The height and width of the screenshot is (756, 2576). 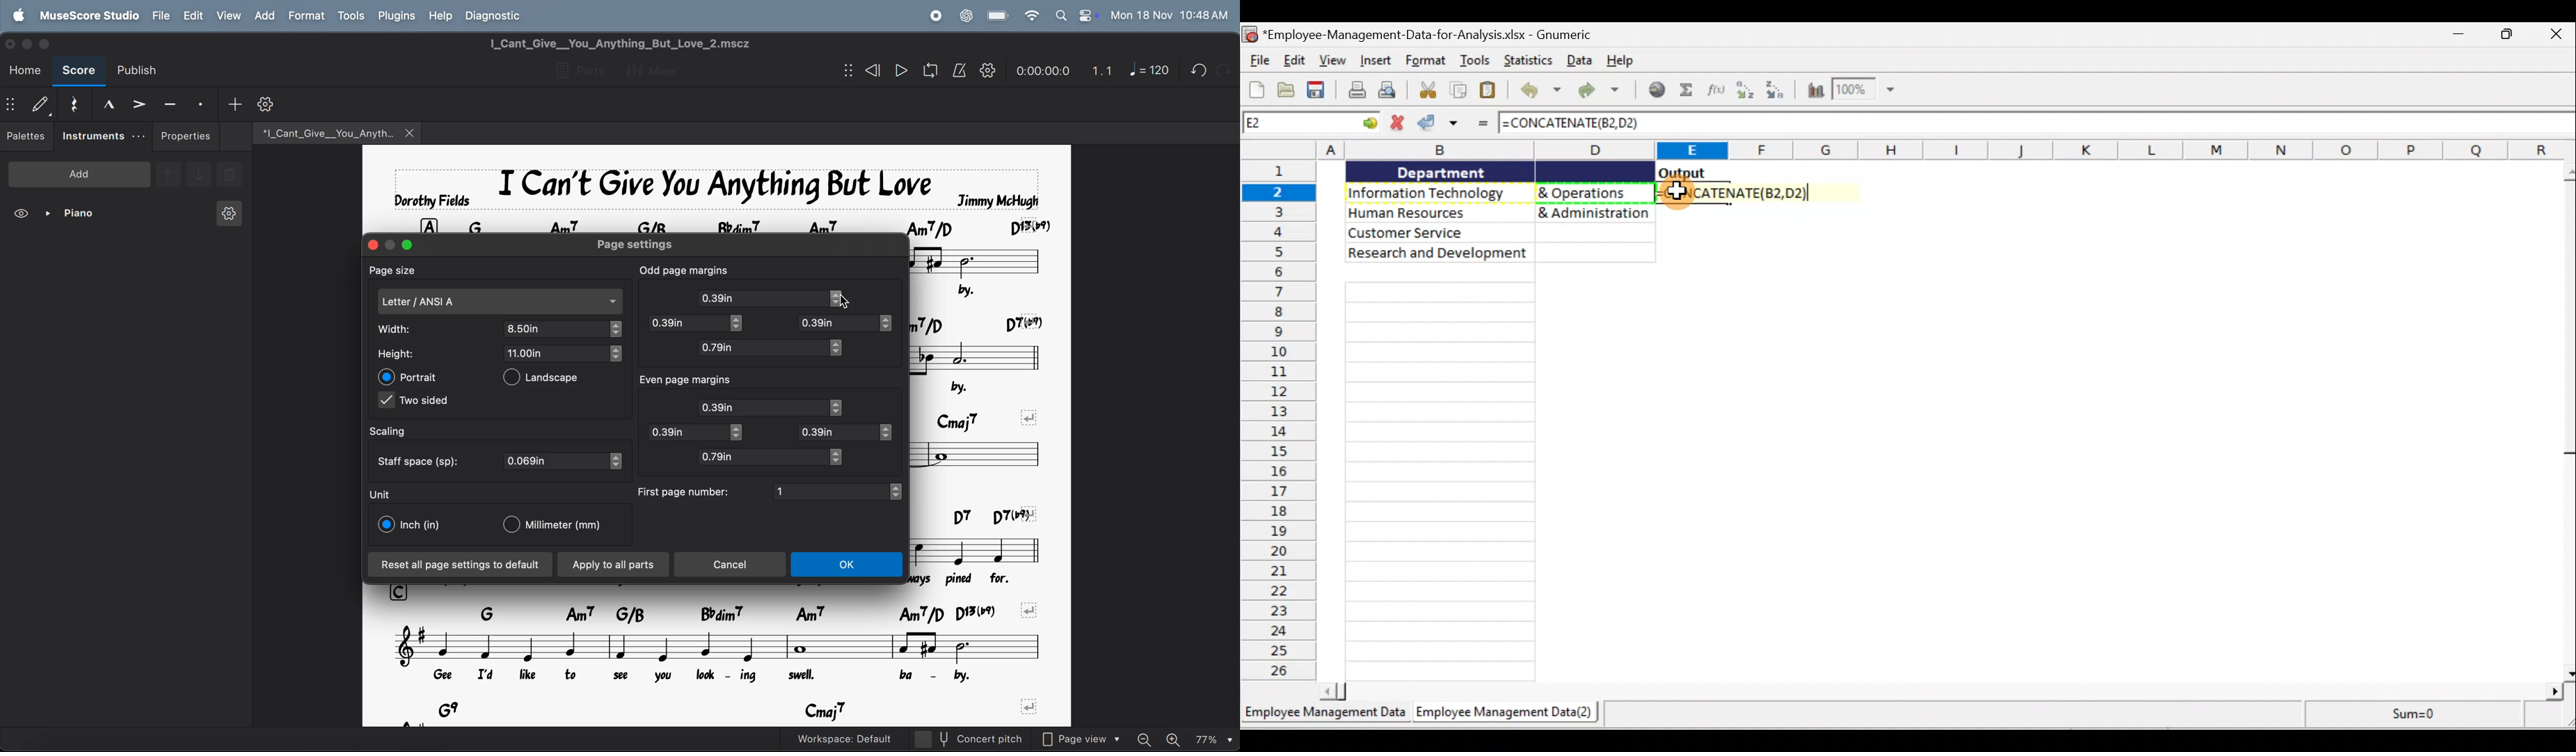 What do you see at coordinates (960, 70) in the screenshot?
I see `metronome` at bounding box center [960, 70].